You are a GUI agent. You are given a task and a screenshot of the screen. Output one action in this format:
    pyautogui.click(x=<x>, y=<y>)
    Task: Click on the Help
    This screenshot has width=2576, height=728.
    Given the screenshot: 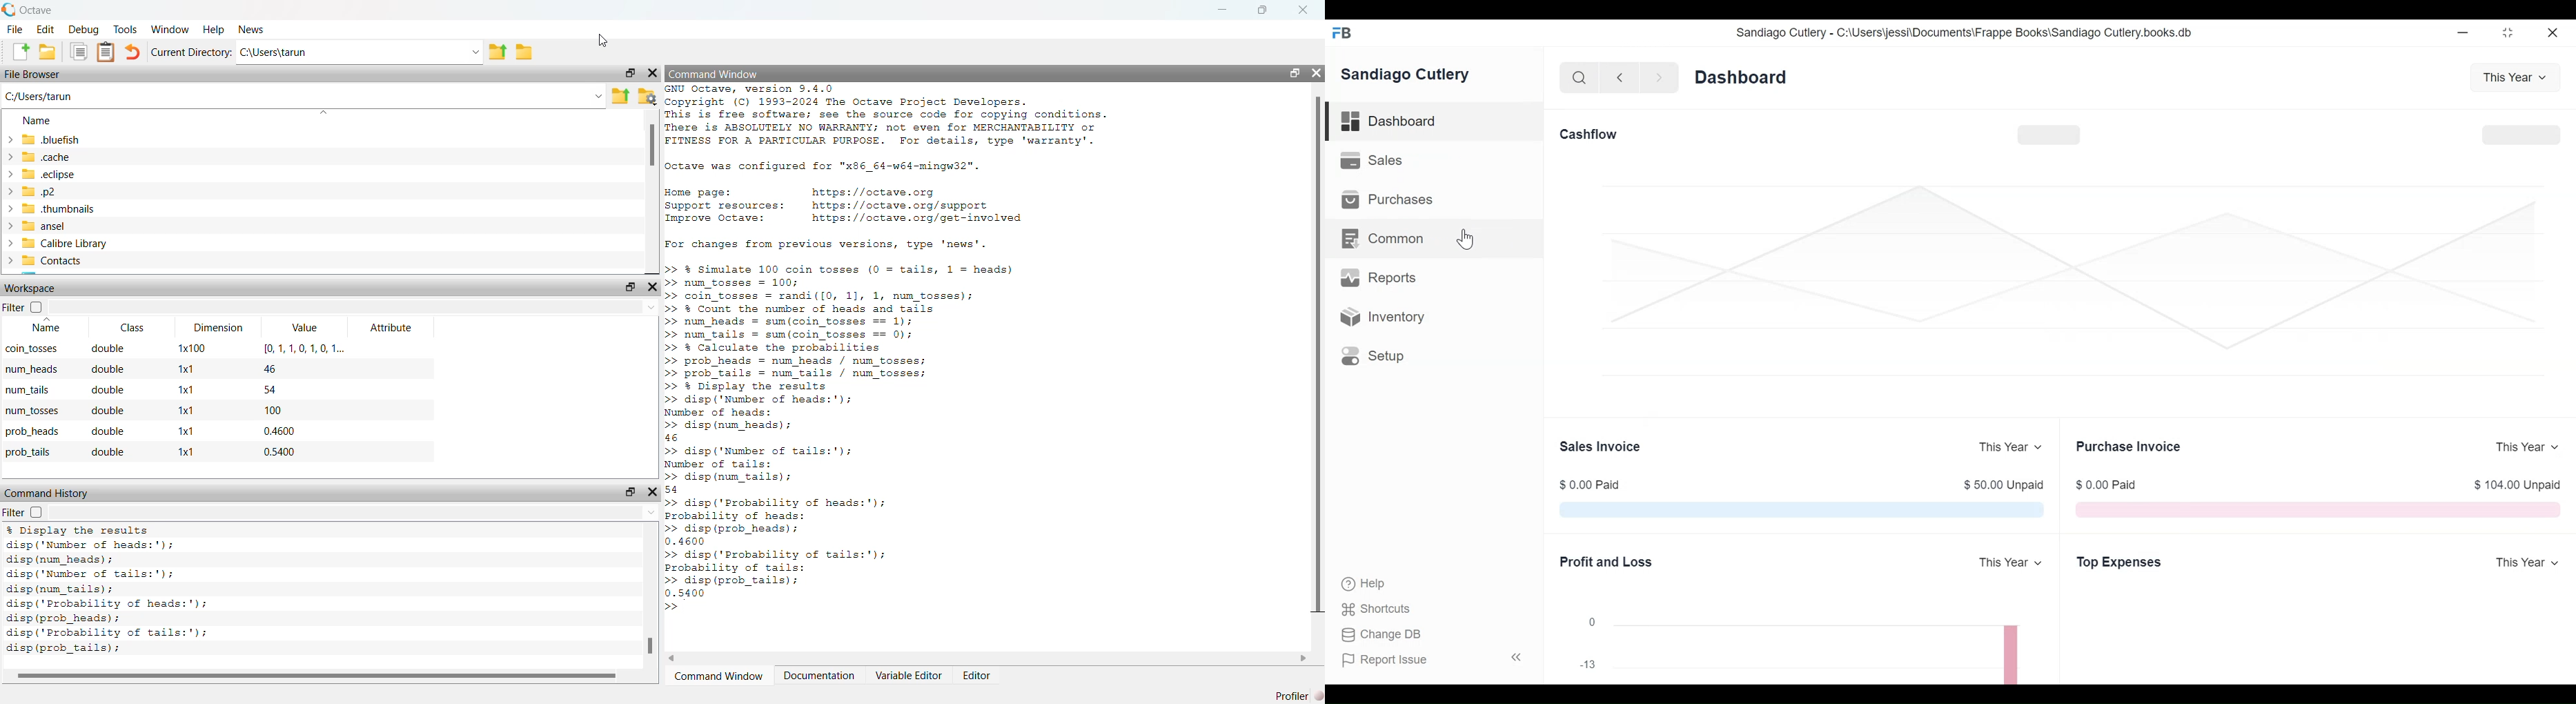 What is the action you would take?
    pyautogui.click(x=215, y=29)
    